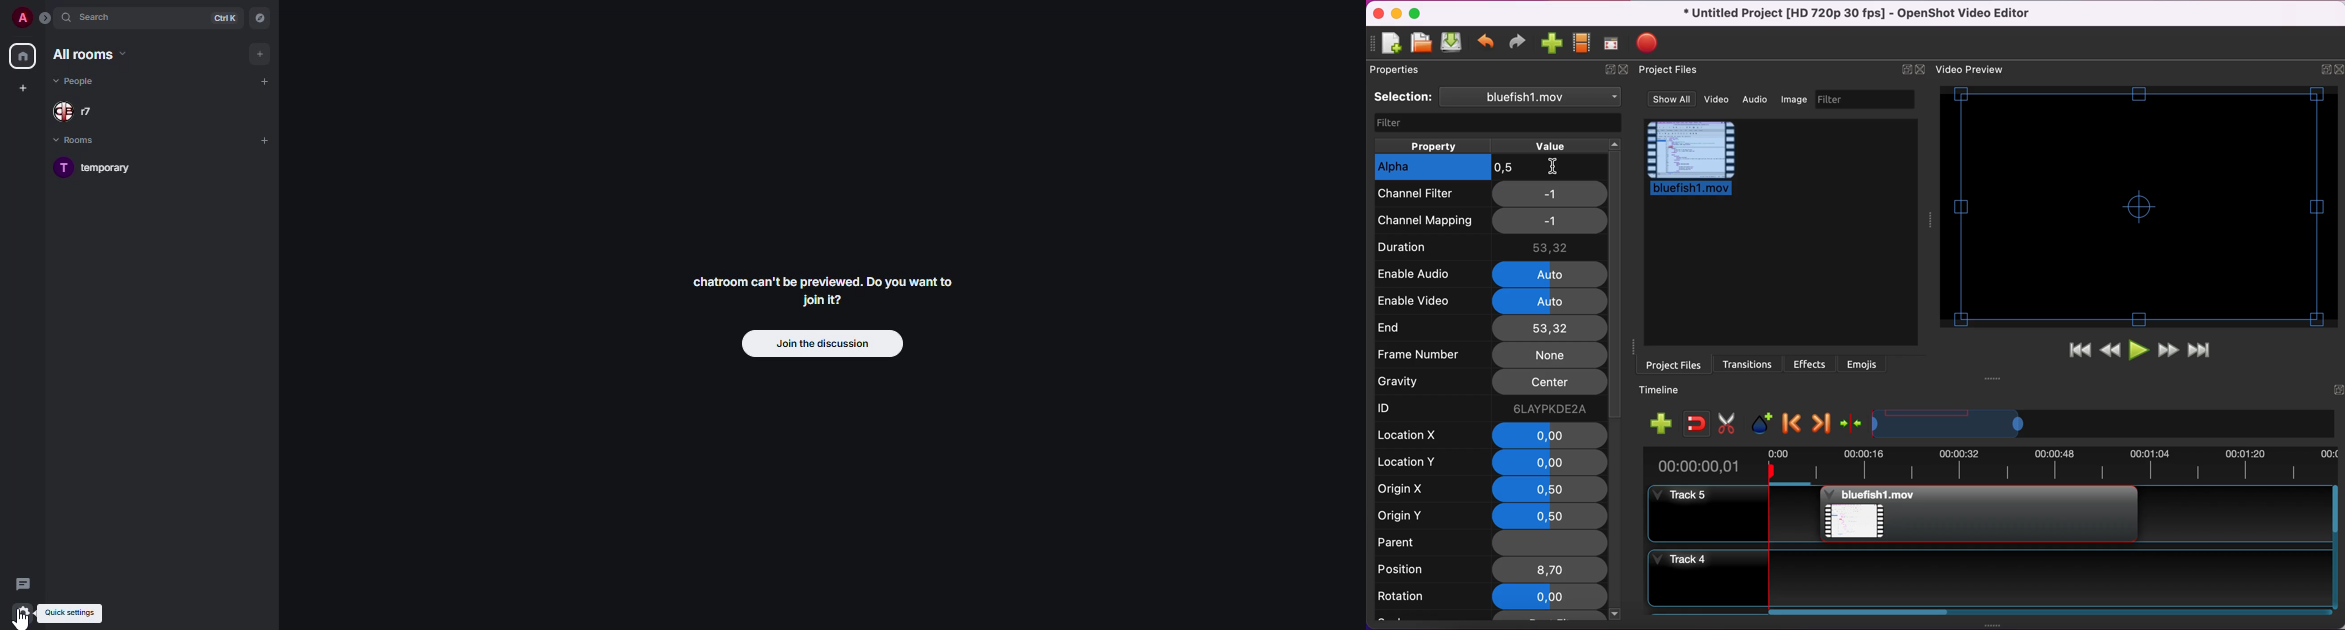 This screenshot has height=644, width=2352. What do you see at coordinates (1390, 46) in the screenshot?
I see `new project` at bounding box center [1390, 46].